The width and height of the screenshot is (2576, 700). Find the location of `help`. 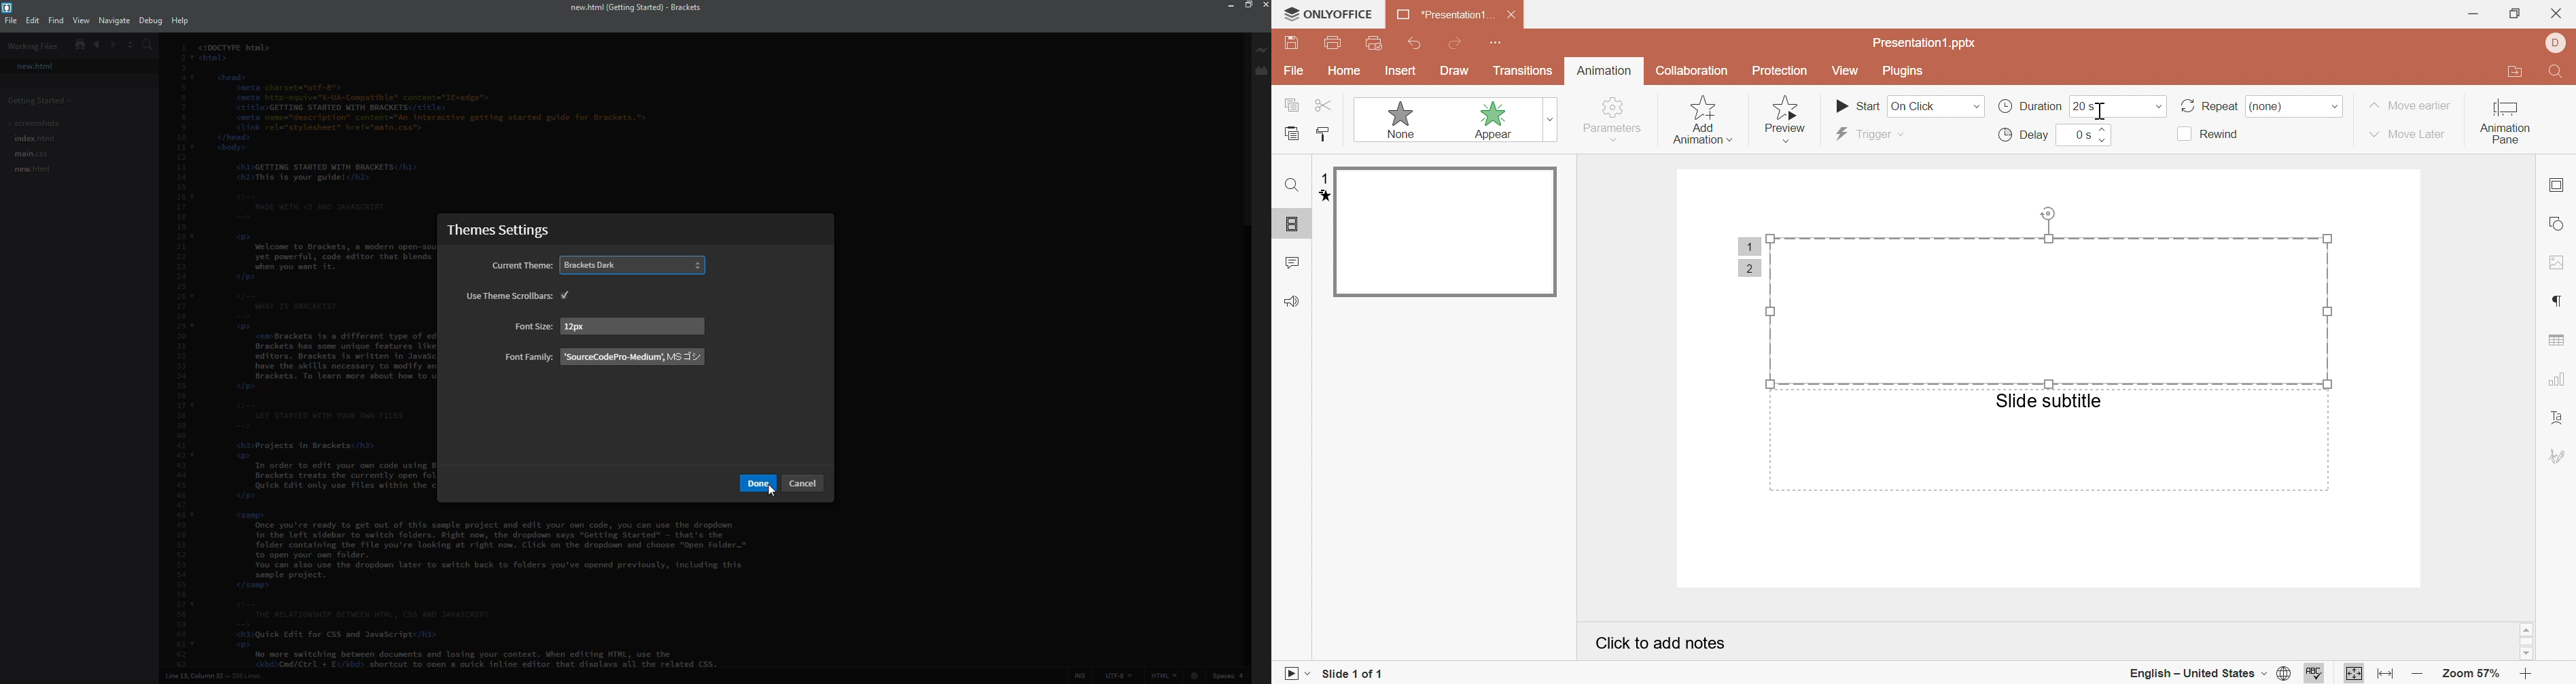

help is located at coordinates (178, 21).